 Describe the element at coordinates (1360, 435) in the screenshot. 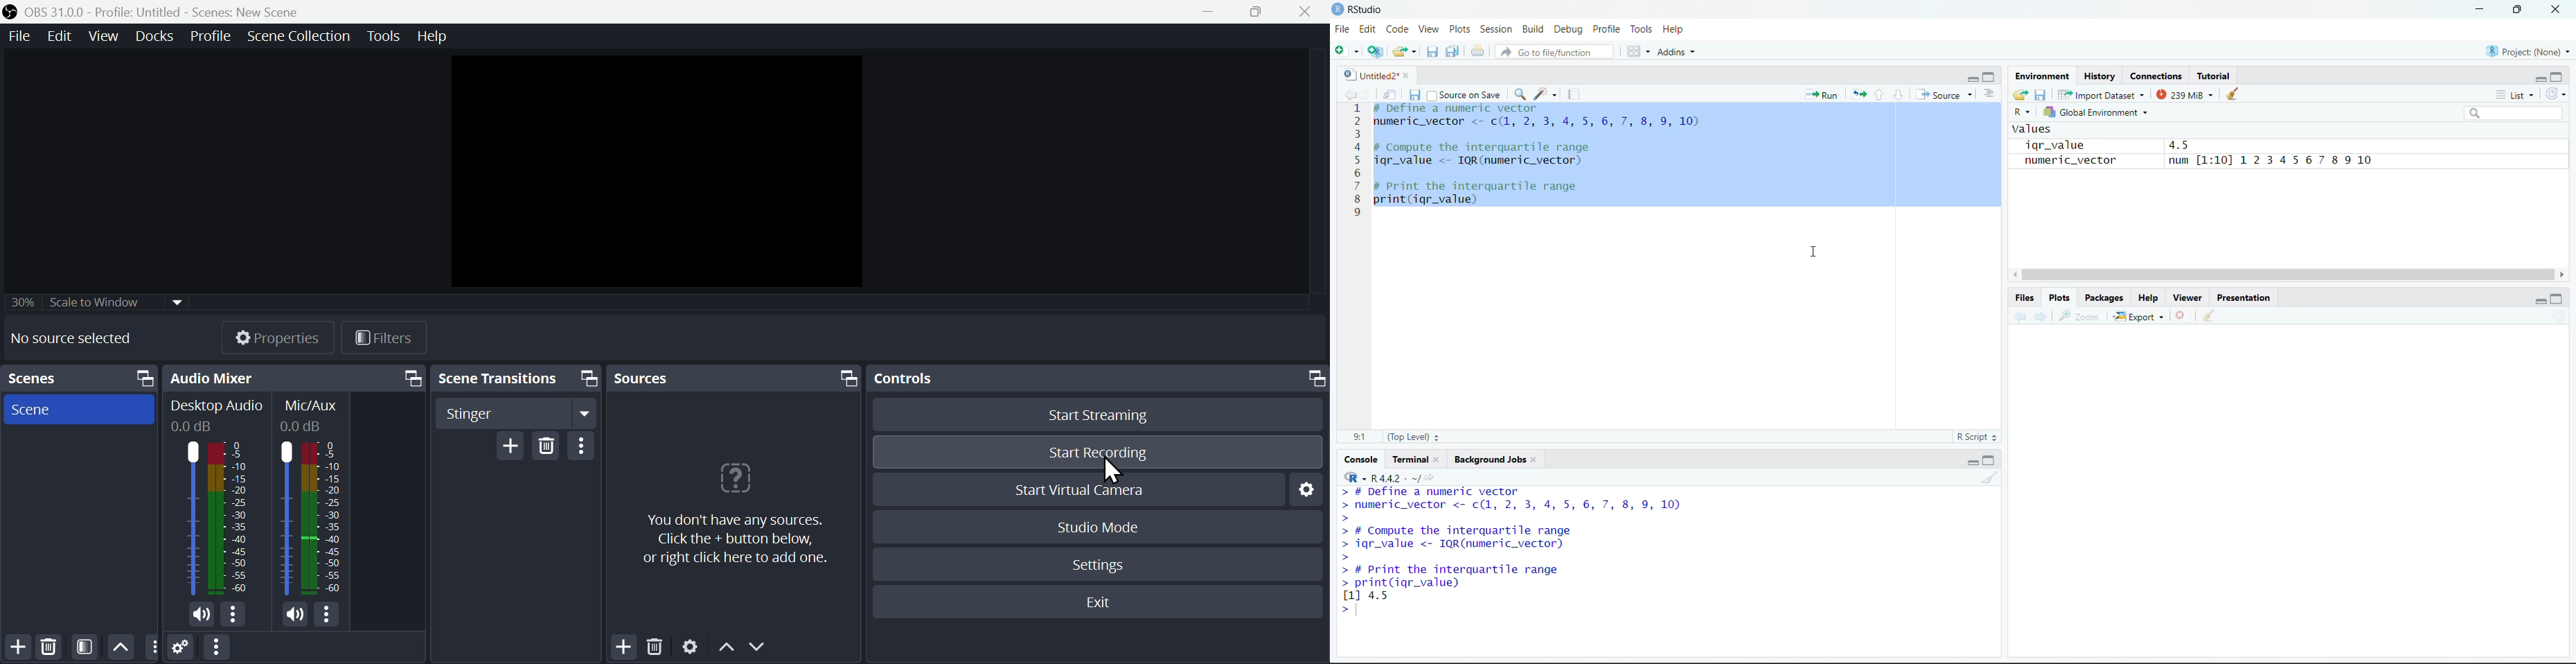

I see `1:1` at that location.